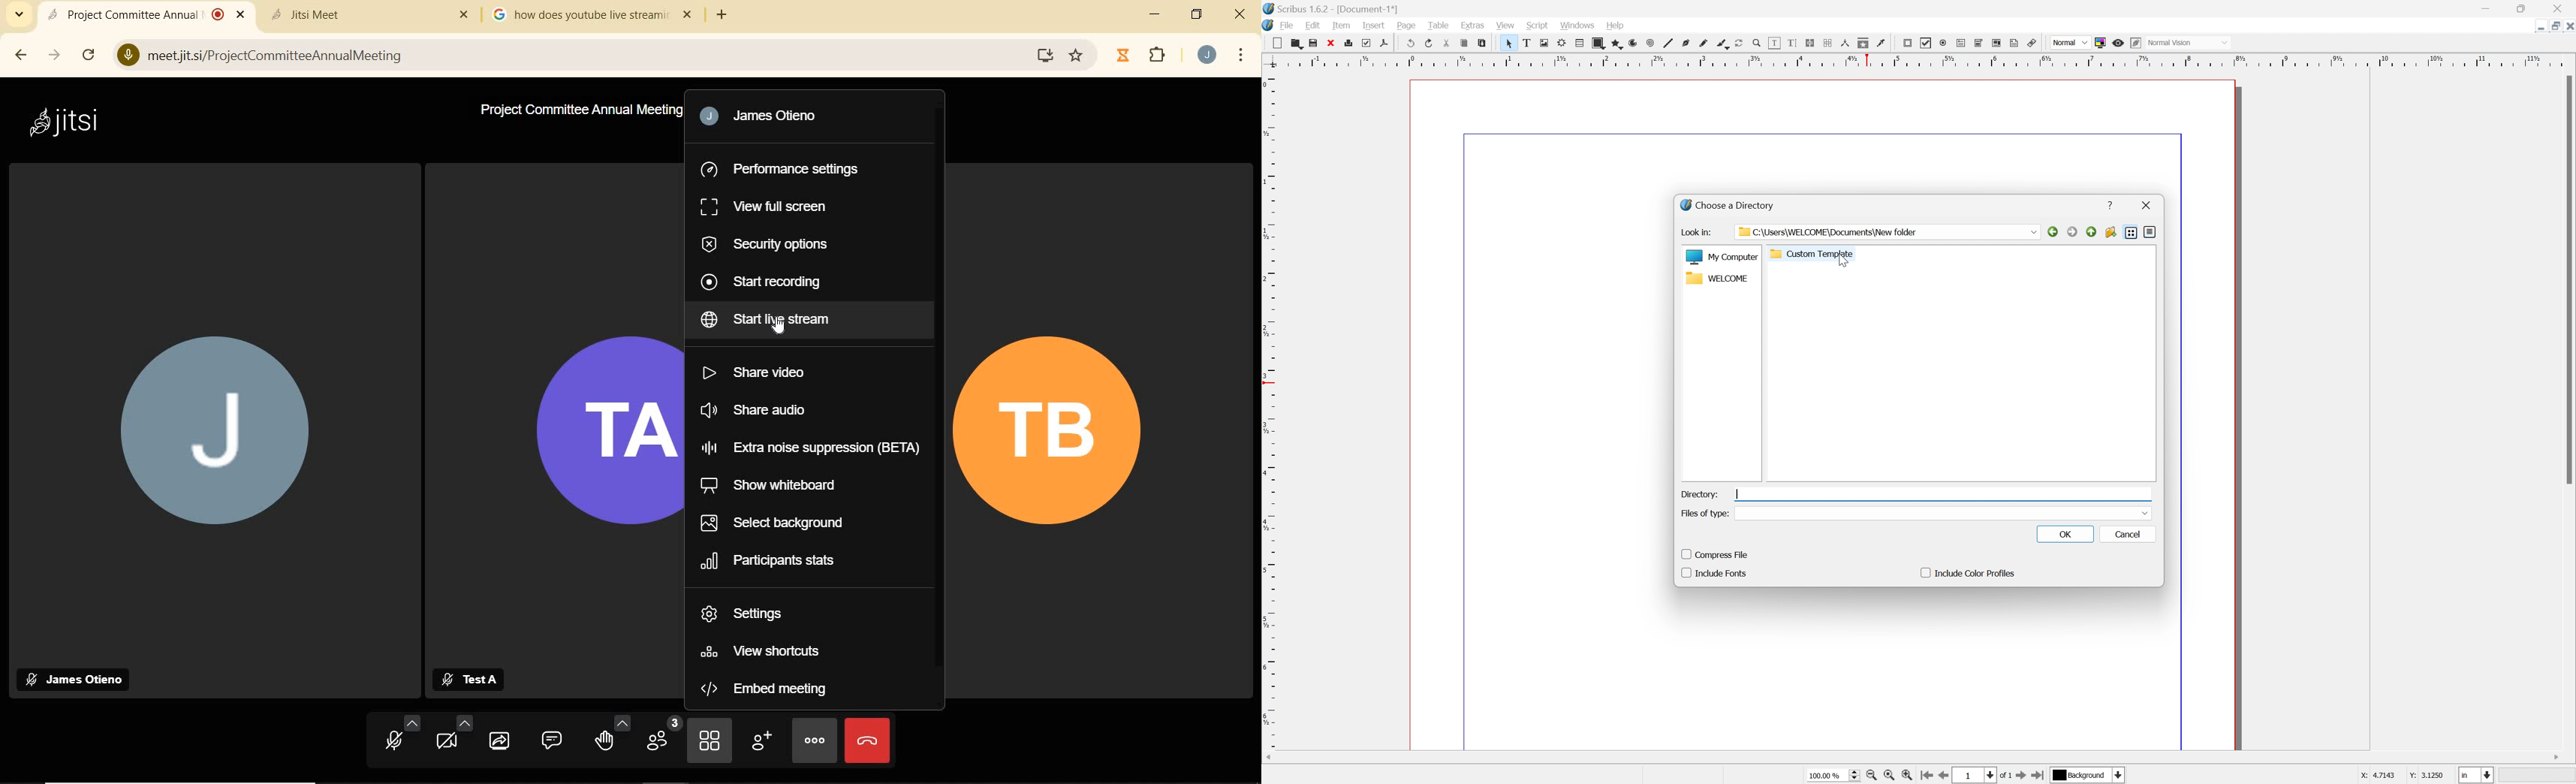 The width and height of the screenshot is (2576, 784). I want to click on custom template, so click(1812, 254).